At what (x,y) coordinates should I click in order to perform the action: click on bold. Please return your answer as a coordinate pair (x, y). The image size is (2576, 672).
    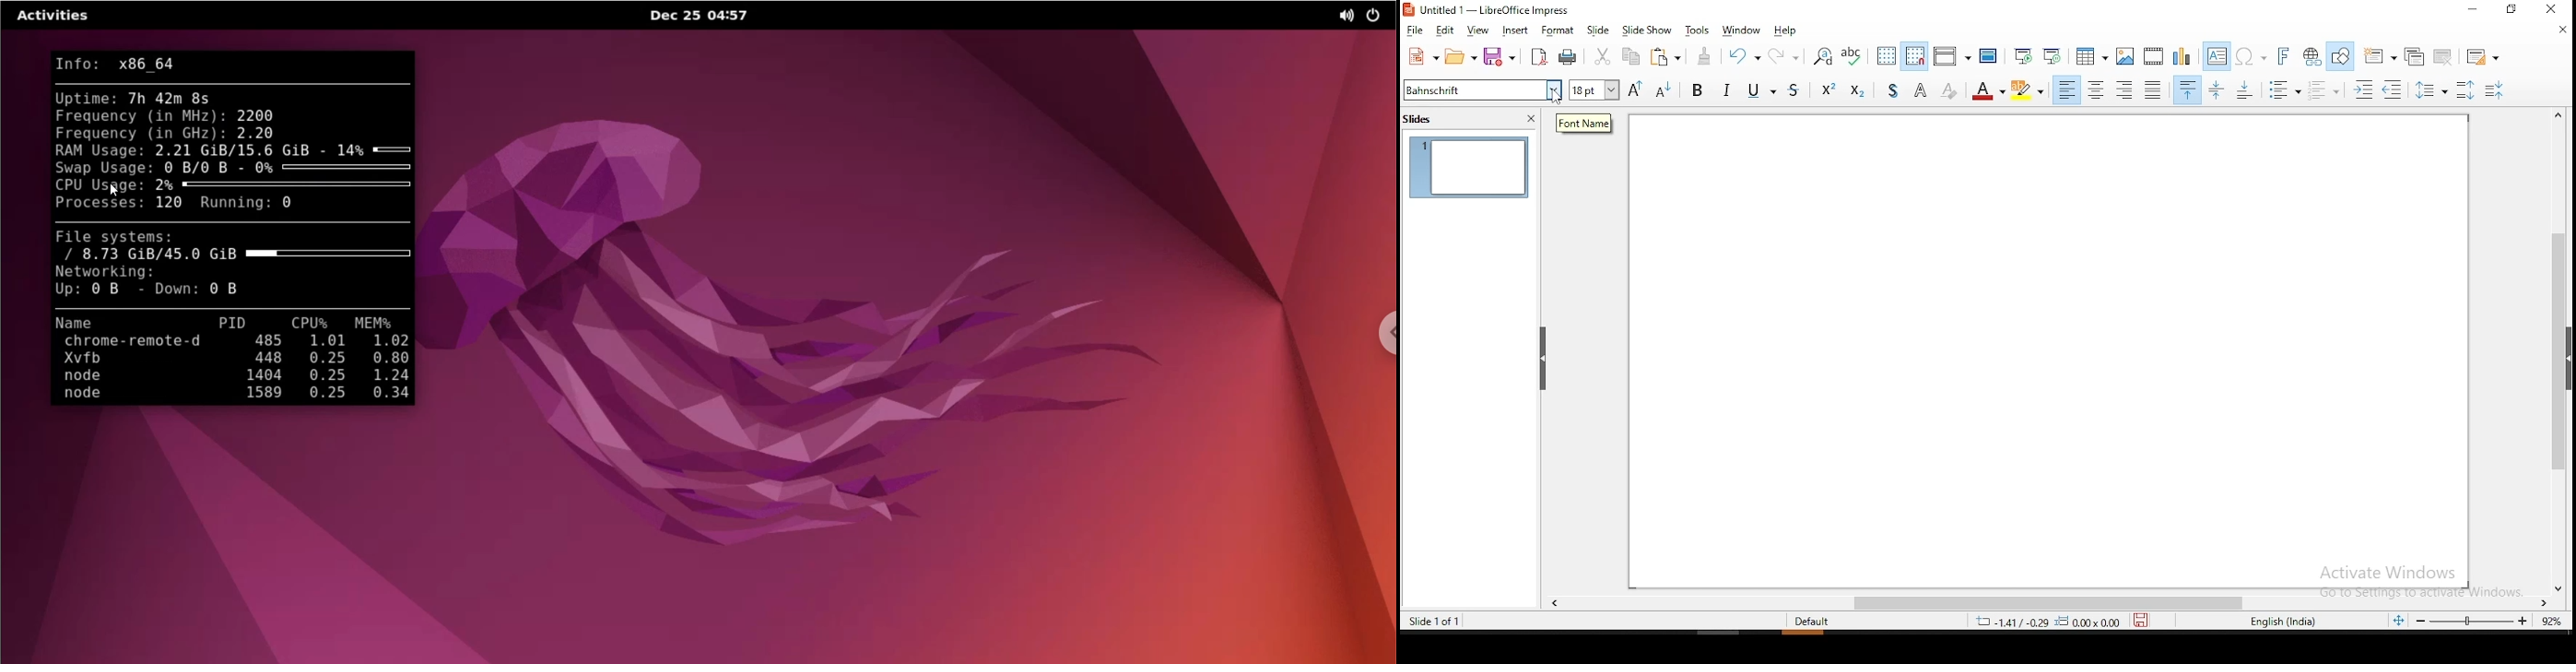
    Looking at the image, I should click on (1699, 89).